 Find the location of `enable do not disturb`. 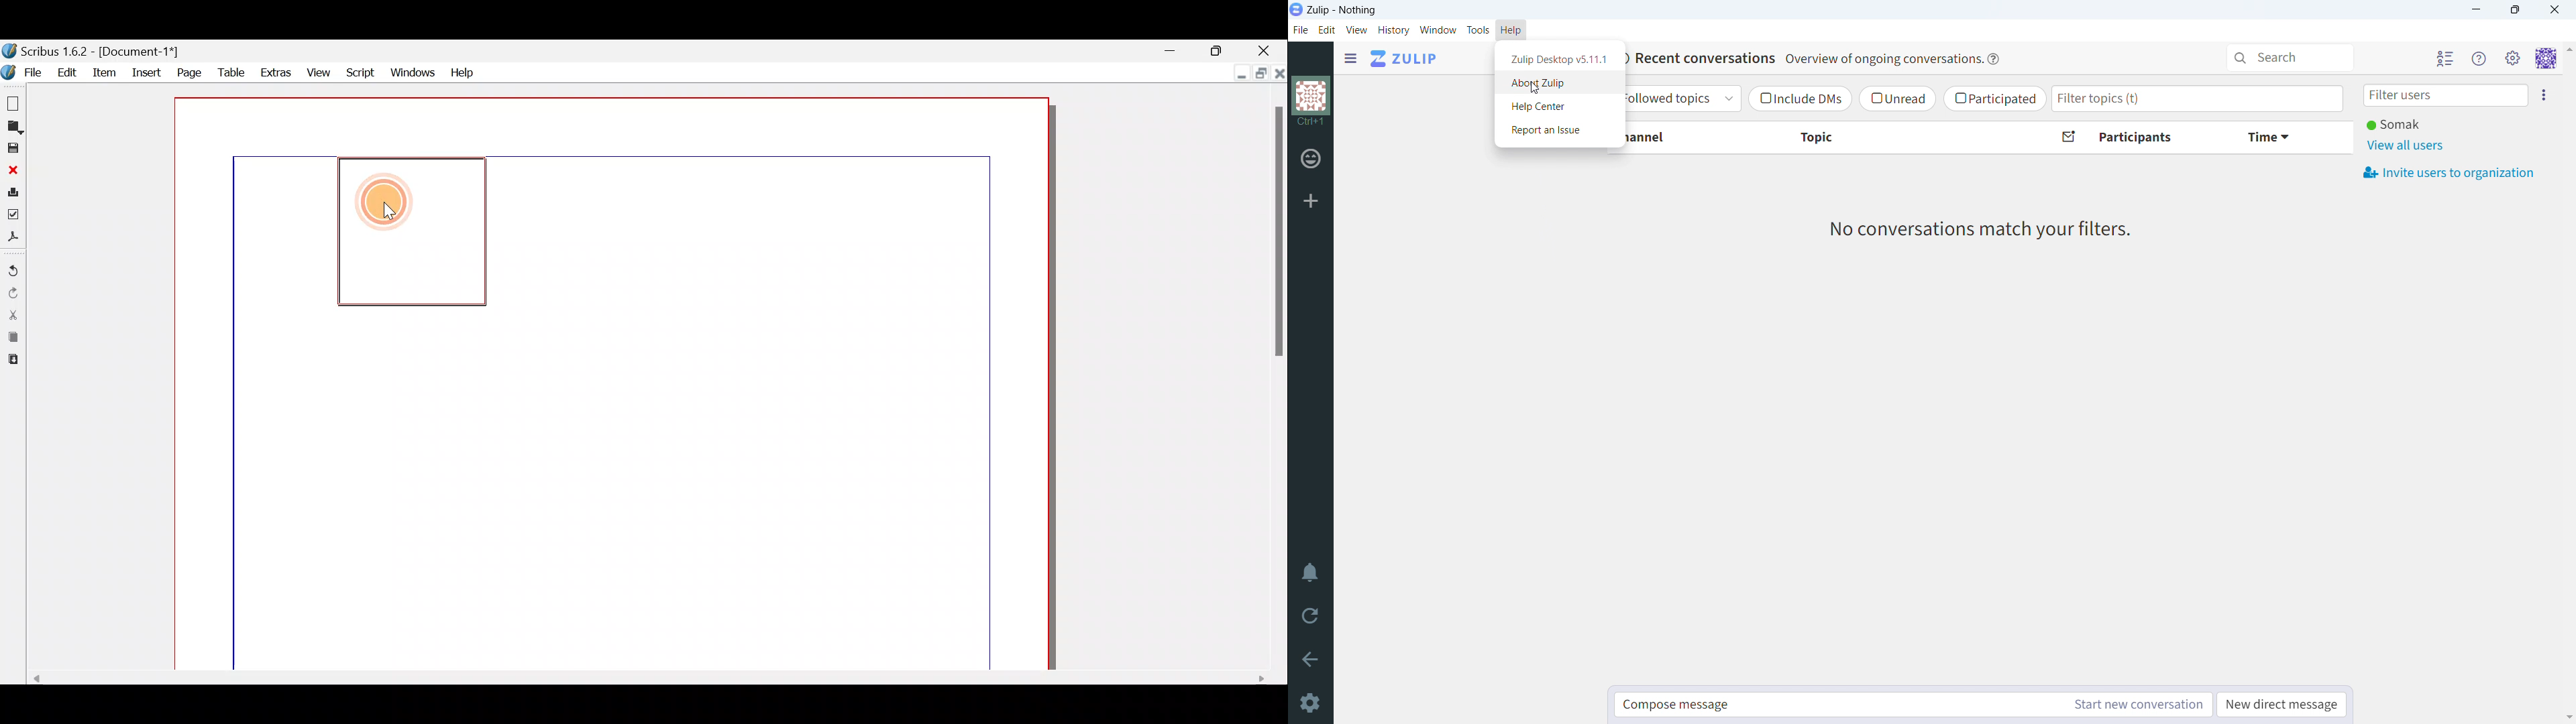

enable do not disturb is located at coordinates (1310, 573).